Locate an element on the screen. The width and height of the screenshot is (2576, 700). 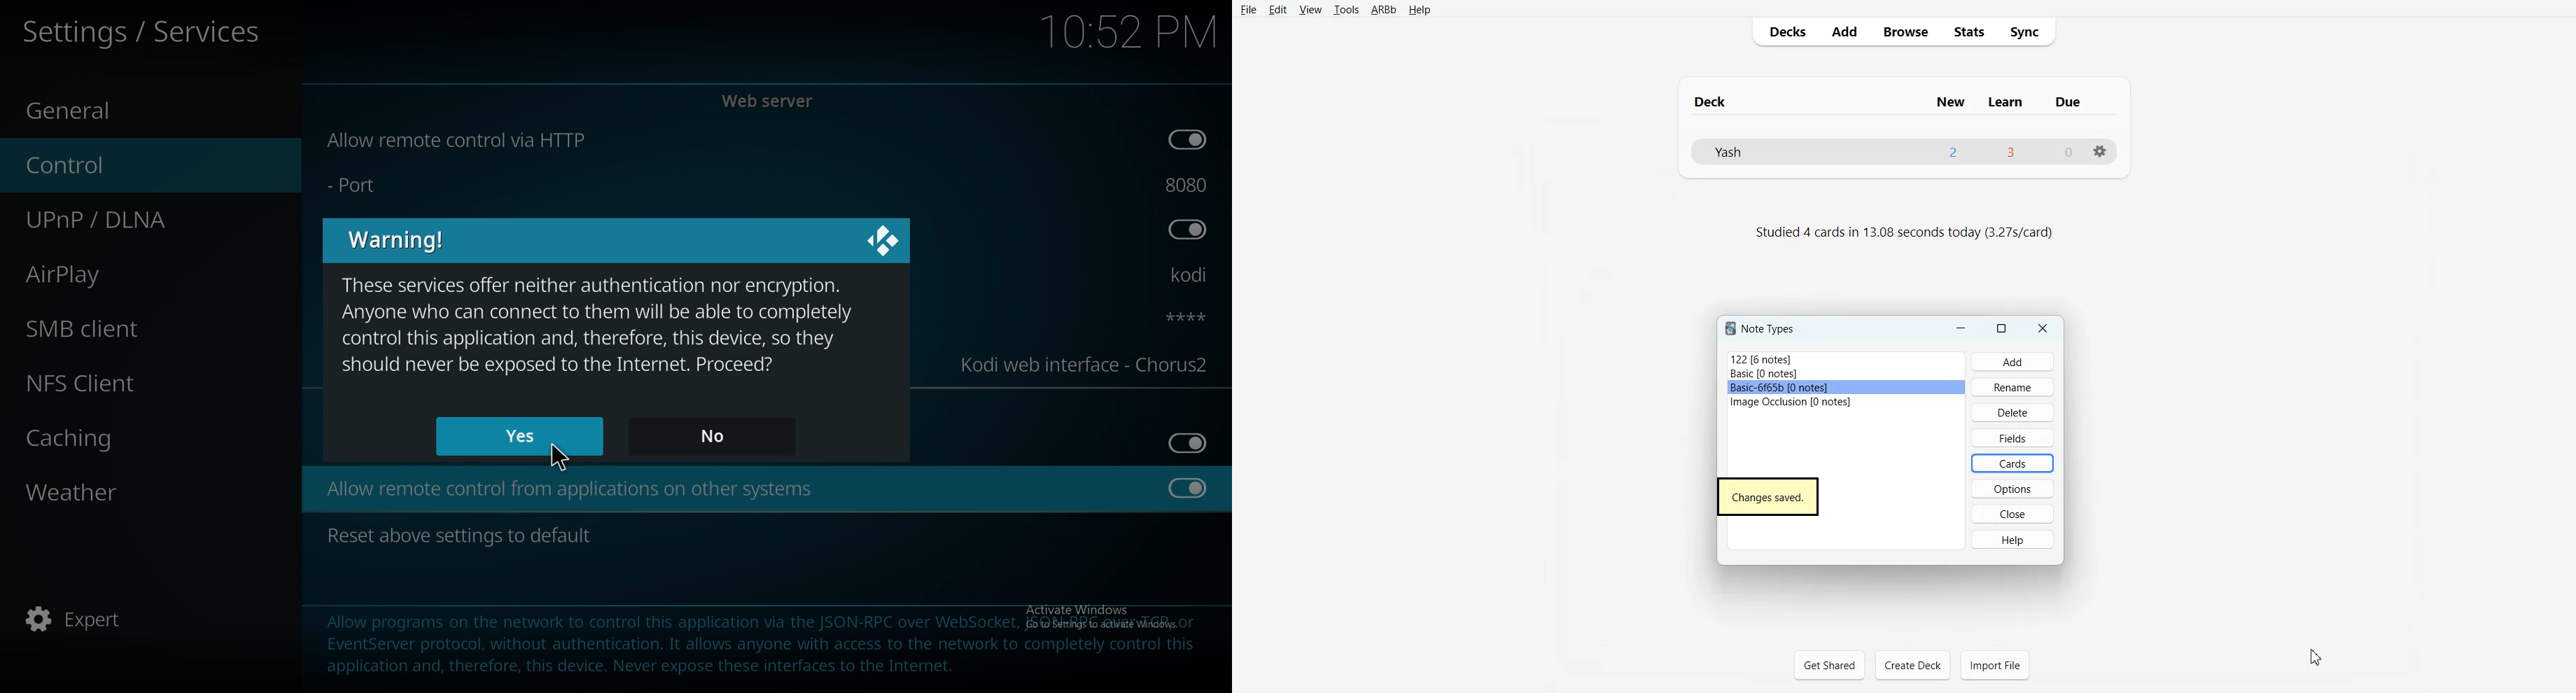
time is located at coordinates (1128, 31).